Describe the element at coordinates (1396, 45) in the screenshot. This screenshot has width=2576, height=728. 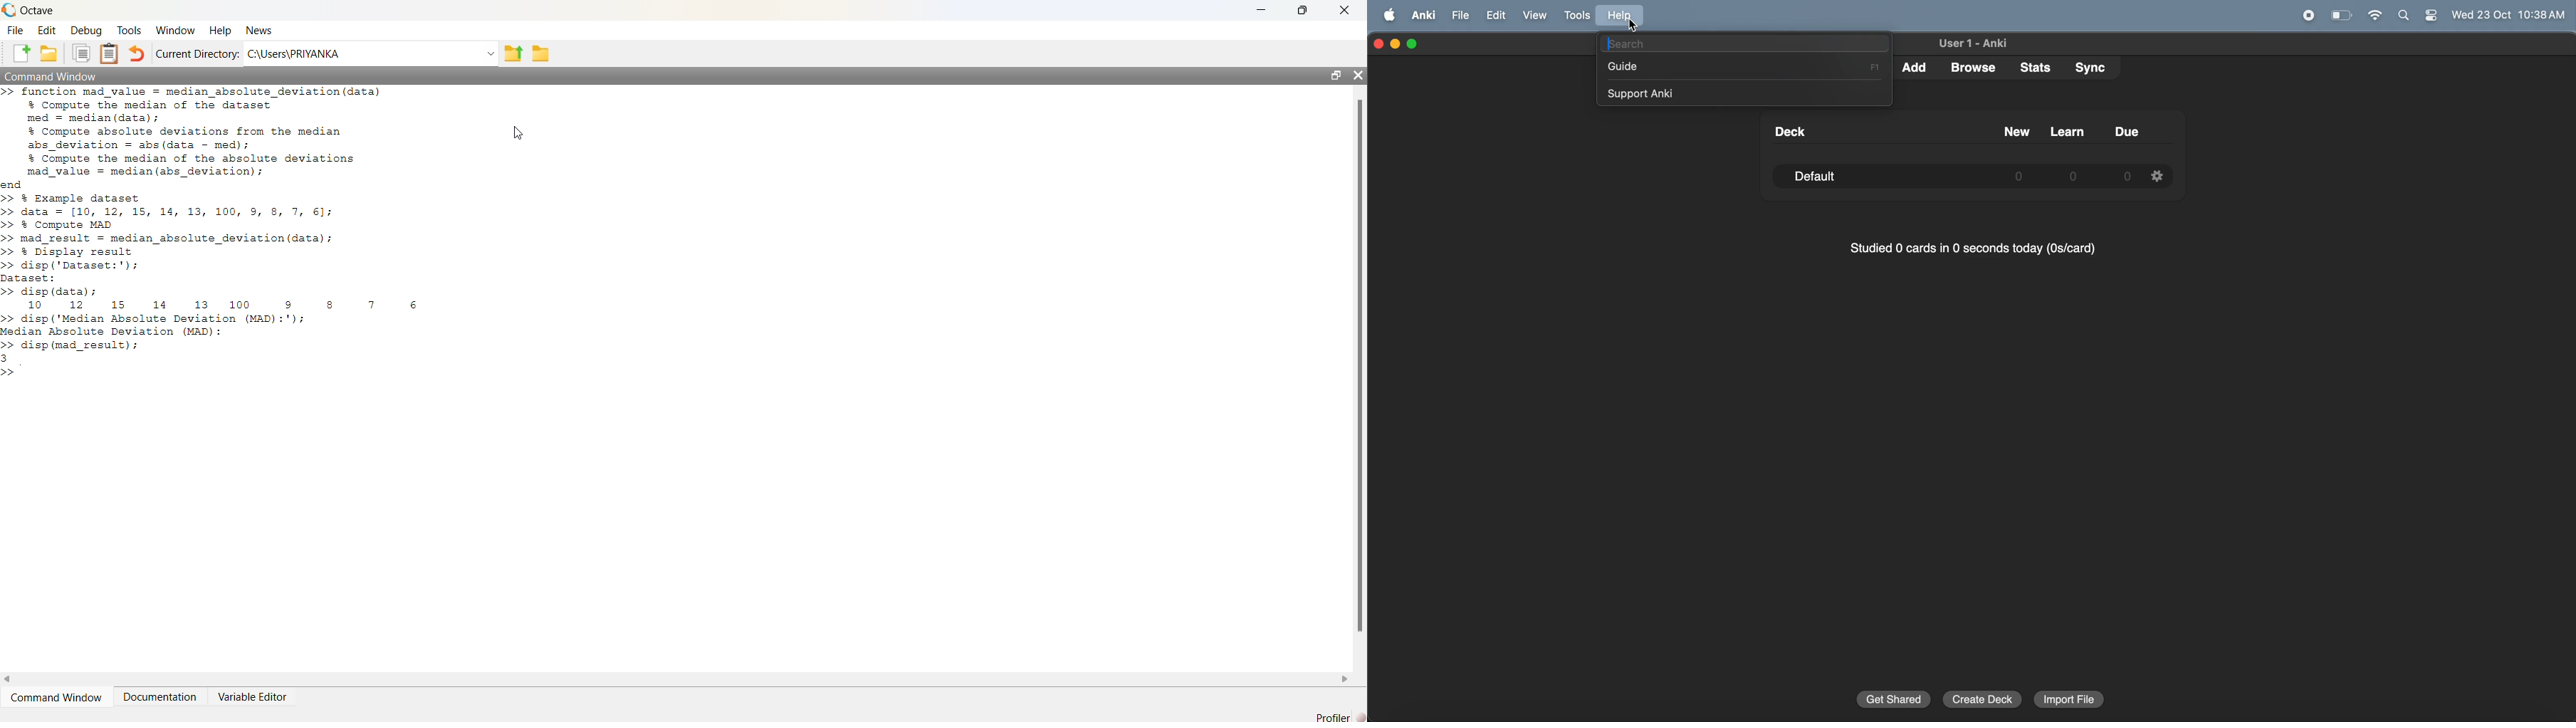
I see `minimize` at that location.